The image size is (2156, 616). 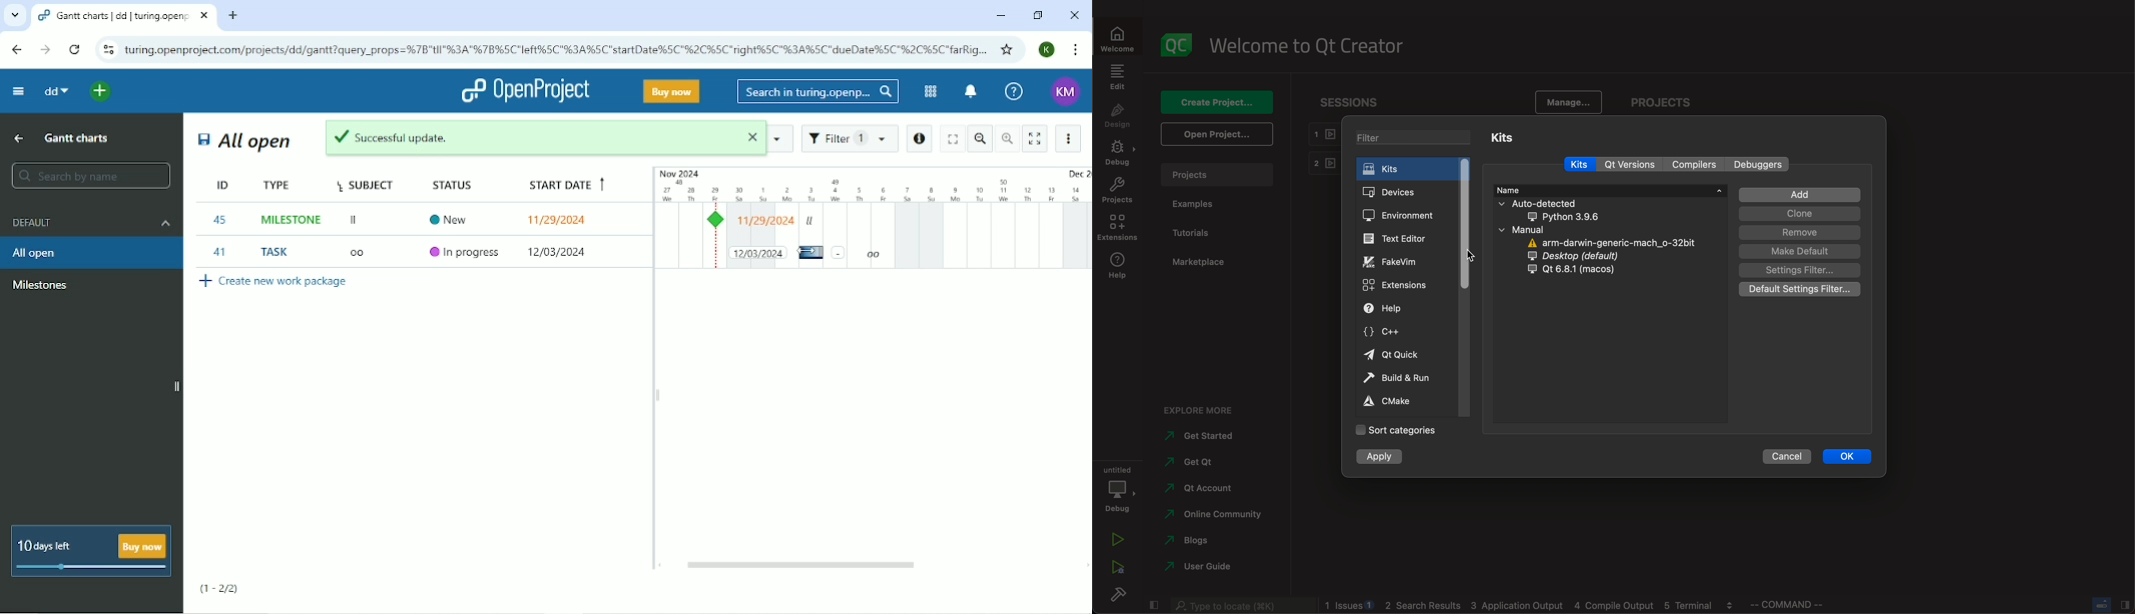 What do you see at coordinates (767, 221) in the screenshot?
I see `Milestone start date` at bounding box center [767, 221].